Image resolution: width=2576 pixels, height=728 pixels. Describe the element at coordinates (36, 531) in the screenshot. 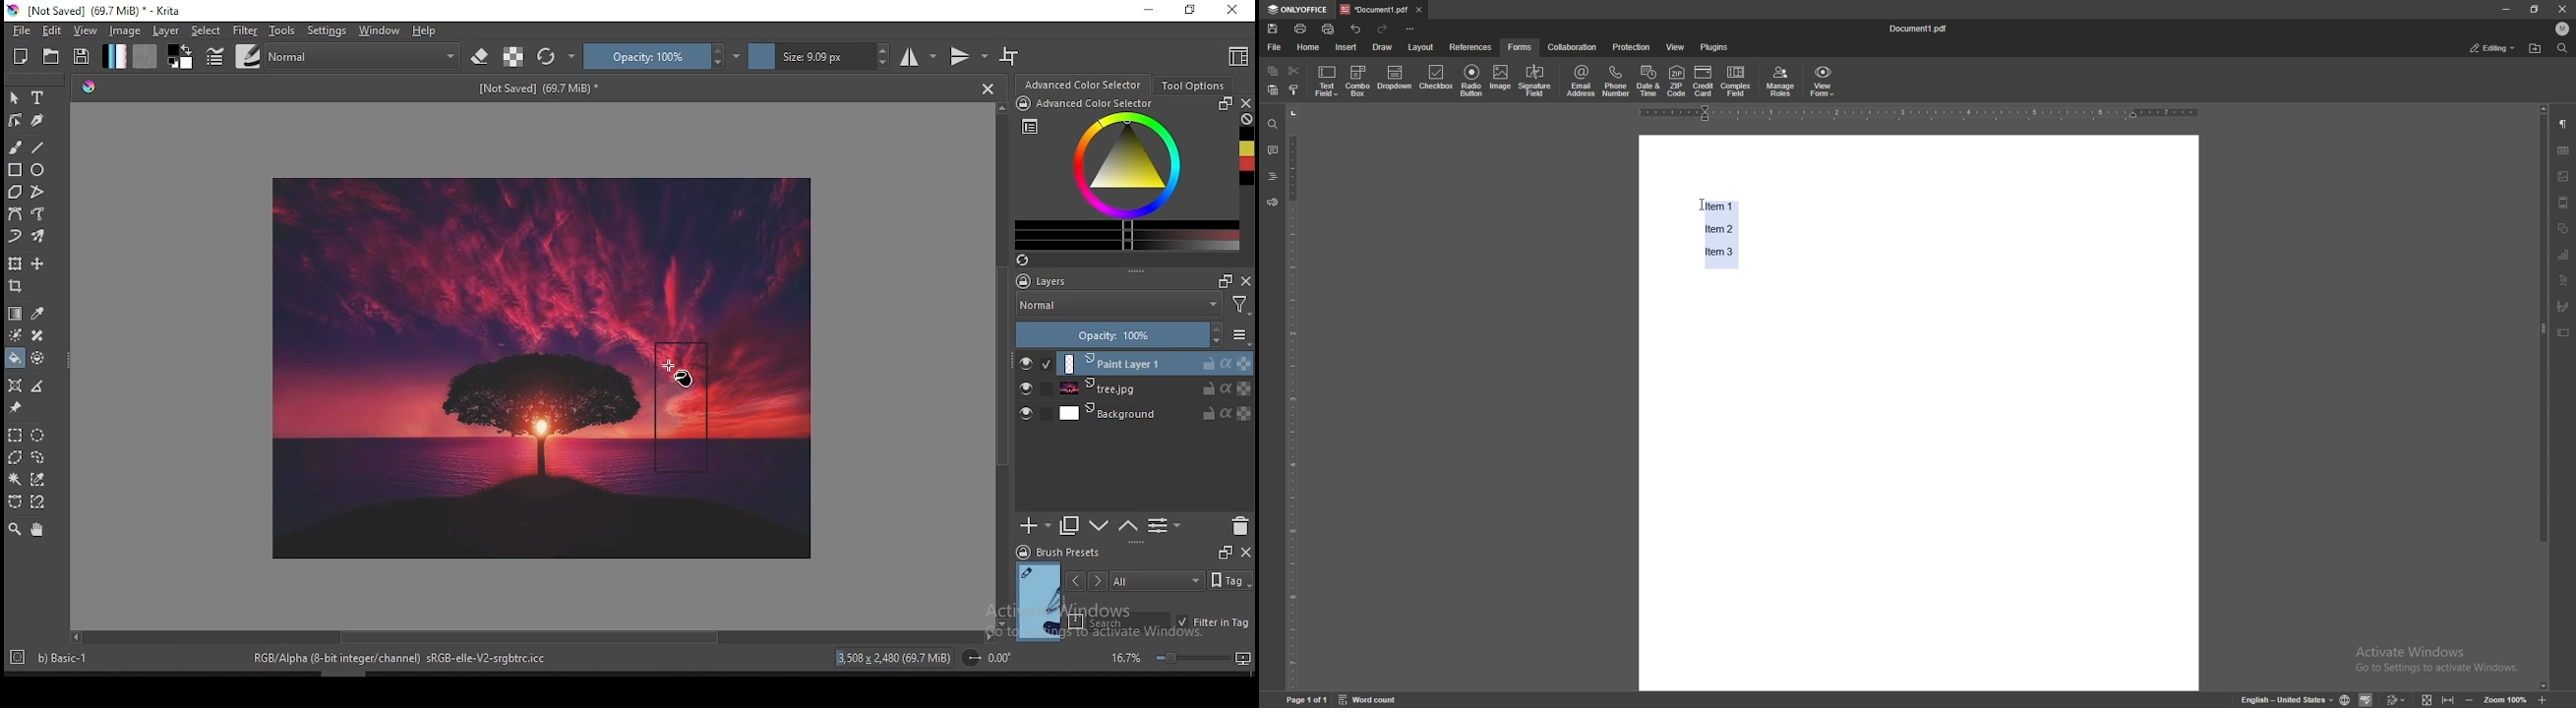

I see `pan tool` at that location.